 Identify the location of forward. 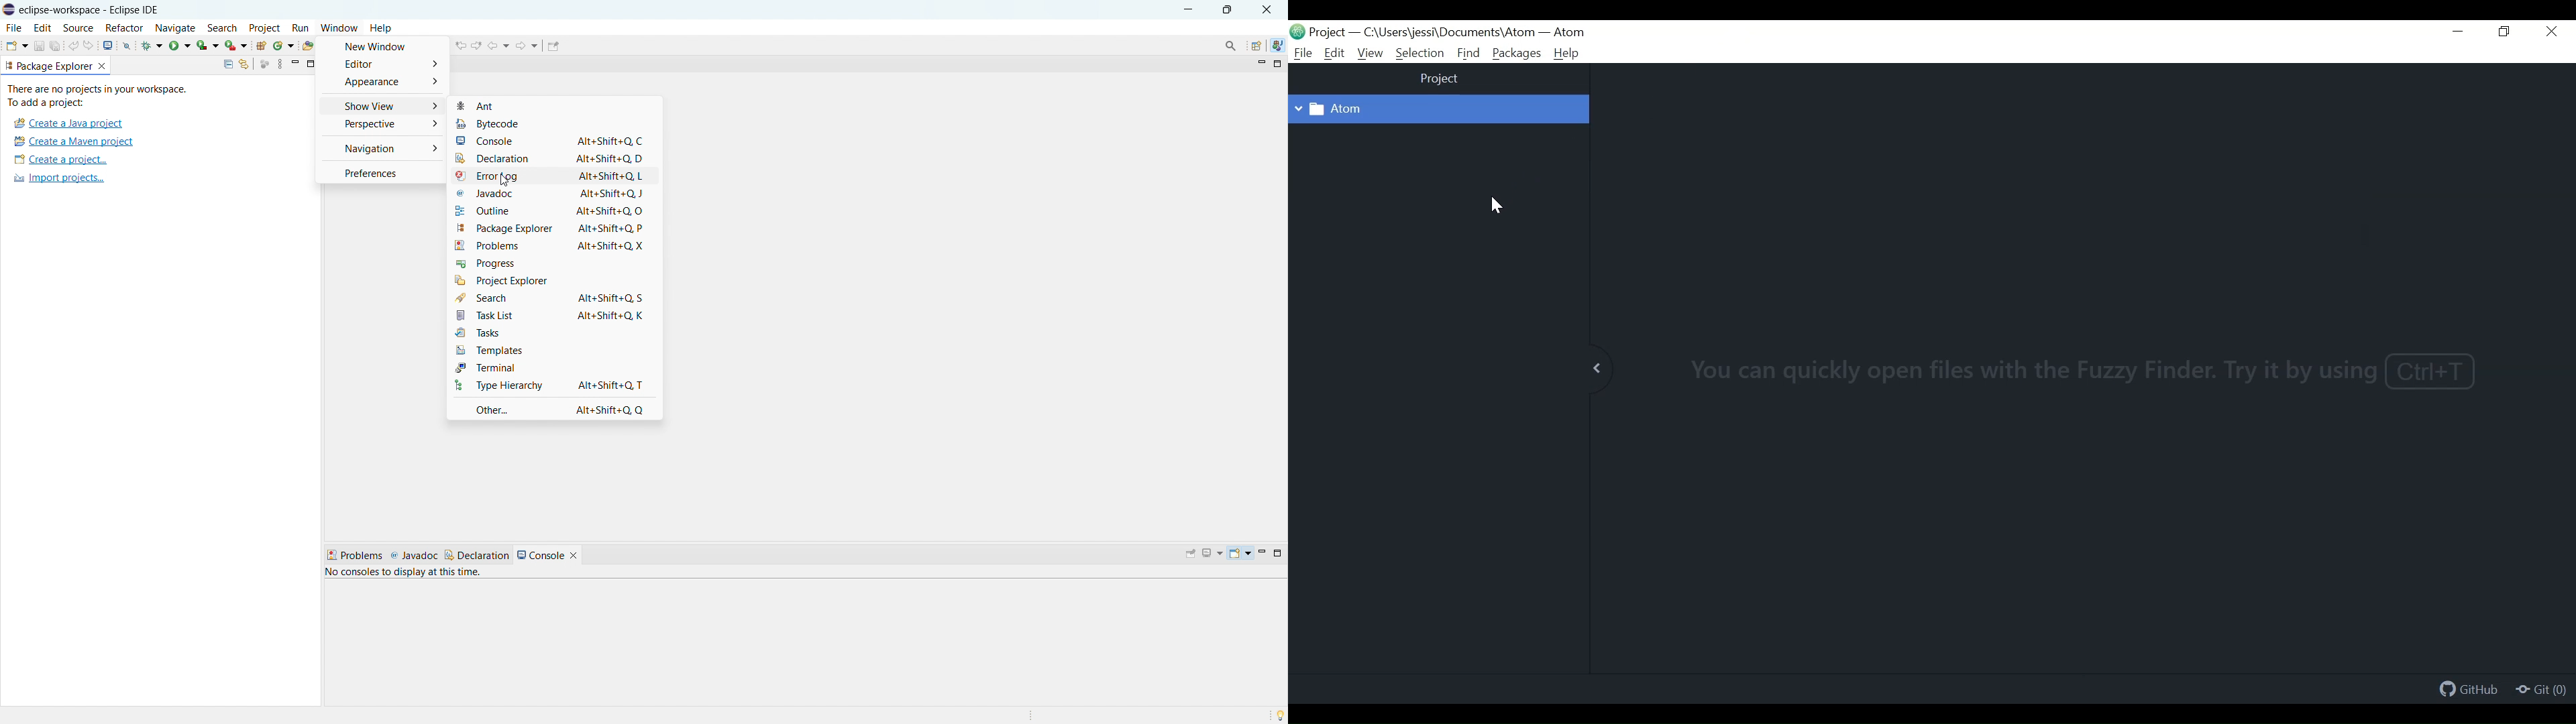
(526, 45).